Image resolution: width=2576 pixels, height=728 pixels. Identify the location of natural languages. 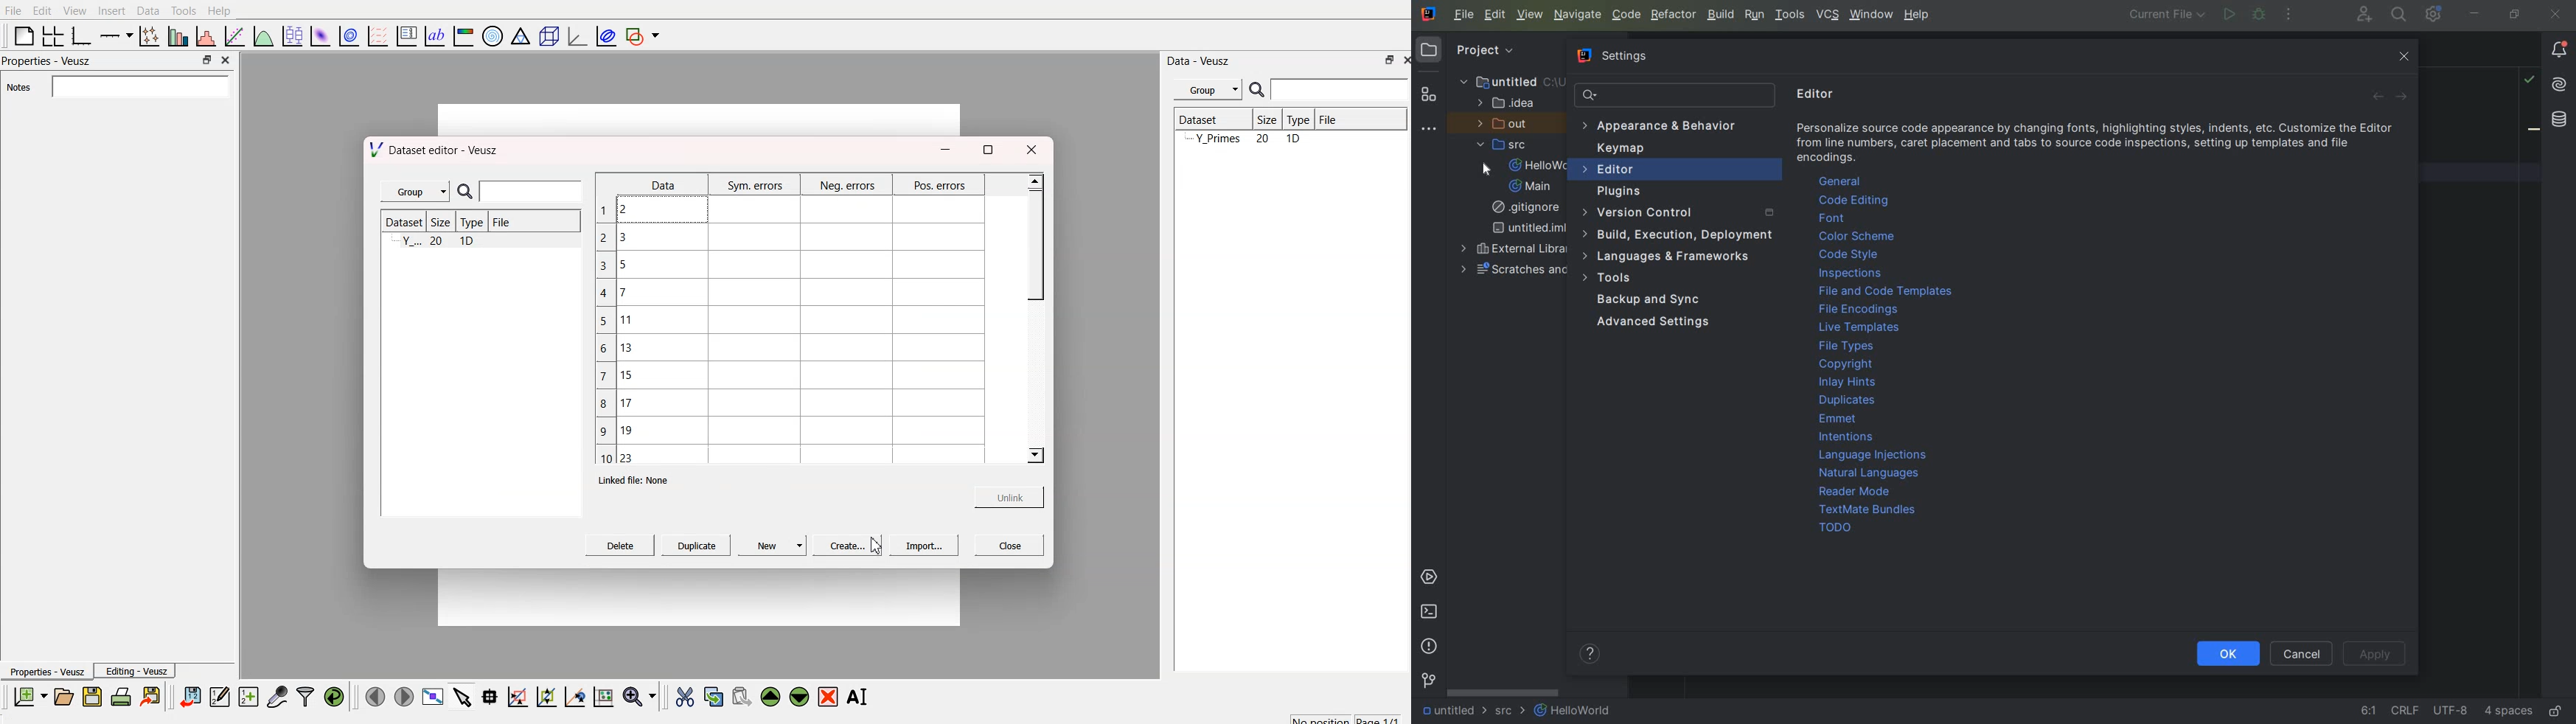
(1872, 474).